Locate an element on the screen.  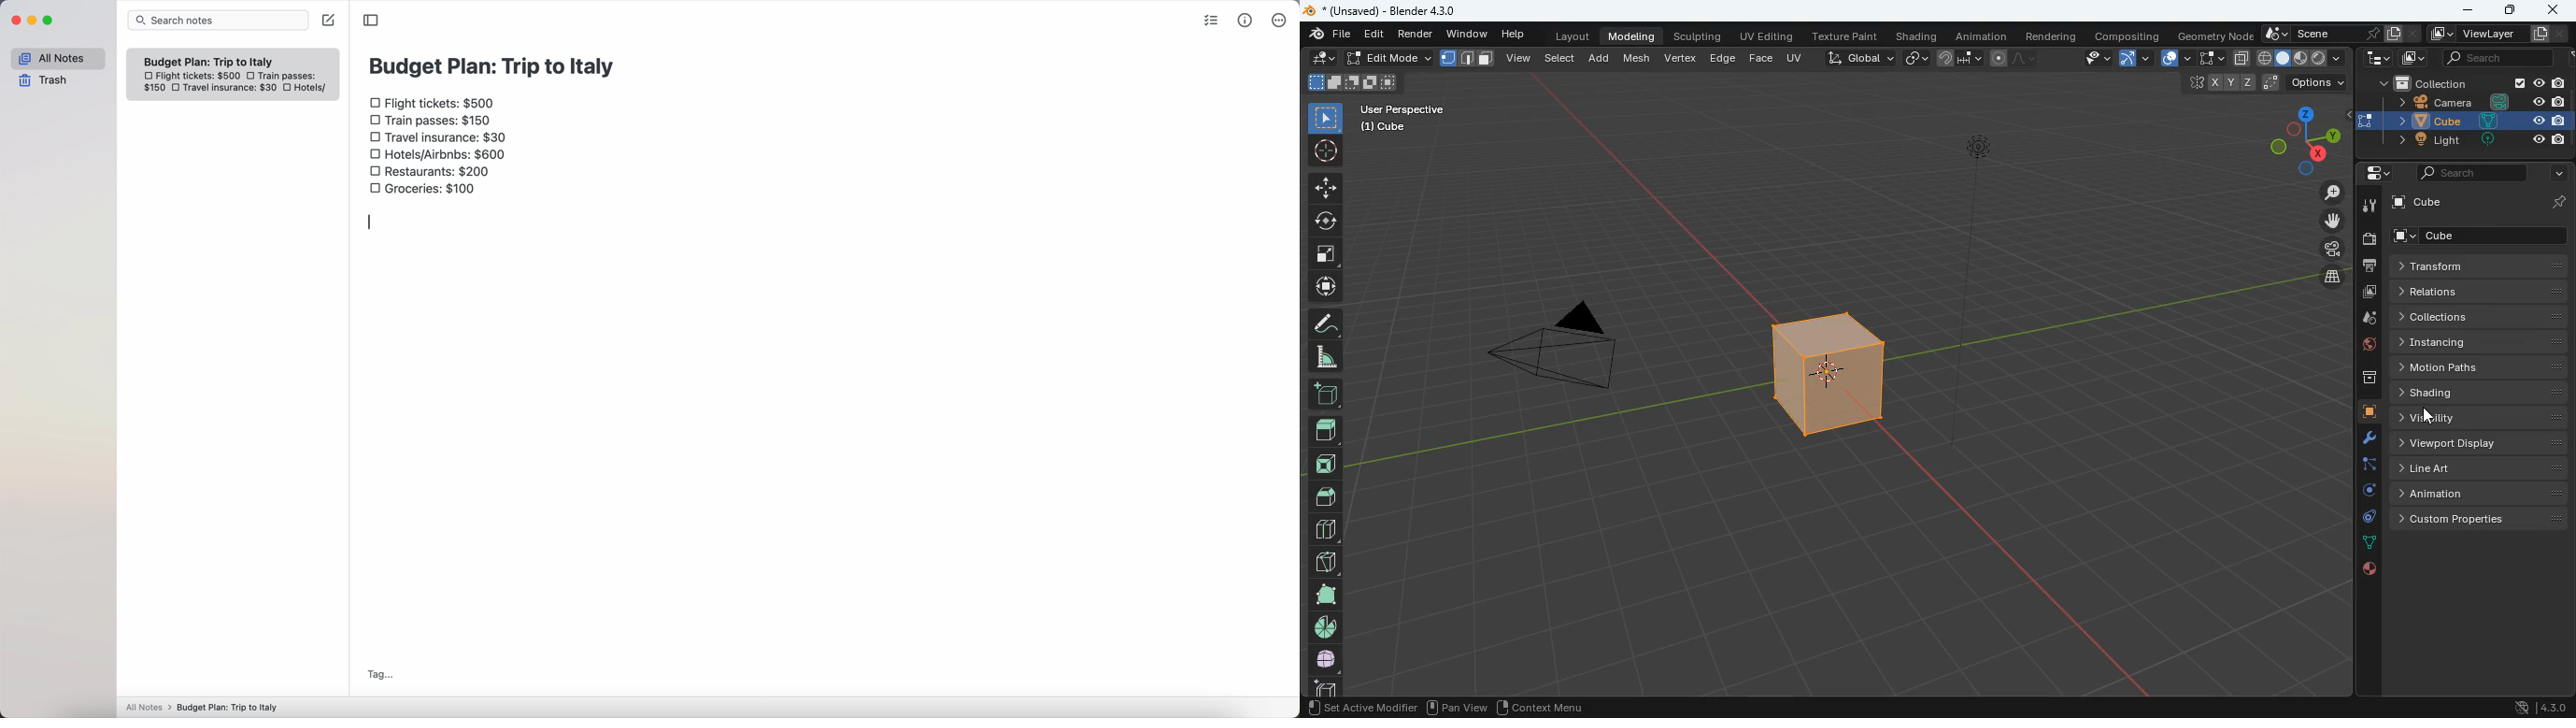
aim is located at coordinates (1324, 153).